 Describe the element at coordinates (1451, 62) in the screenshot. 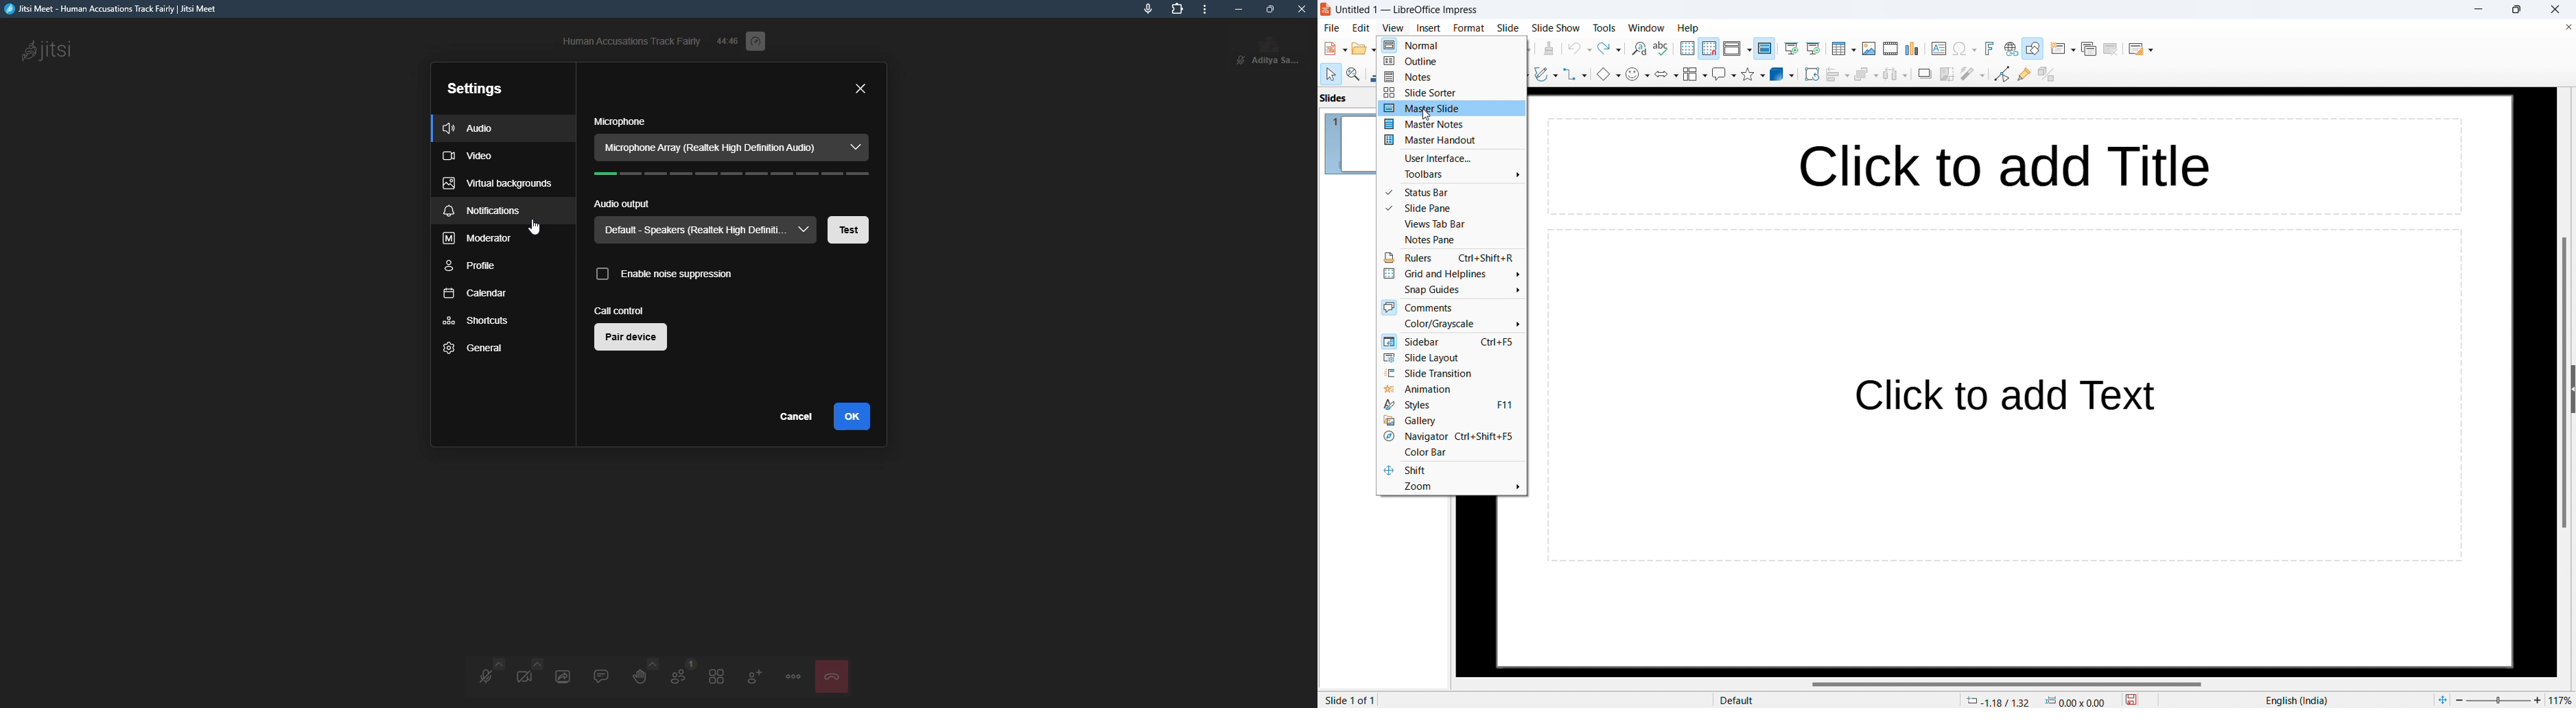

I see `outline` at that location.